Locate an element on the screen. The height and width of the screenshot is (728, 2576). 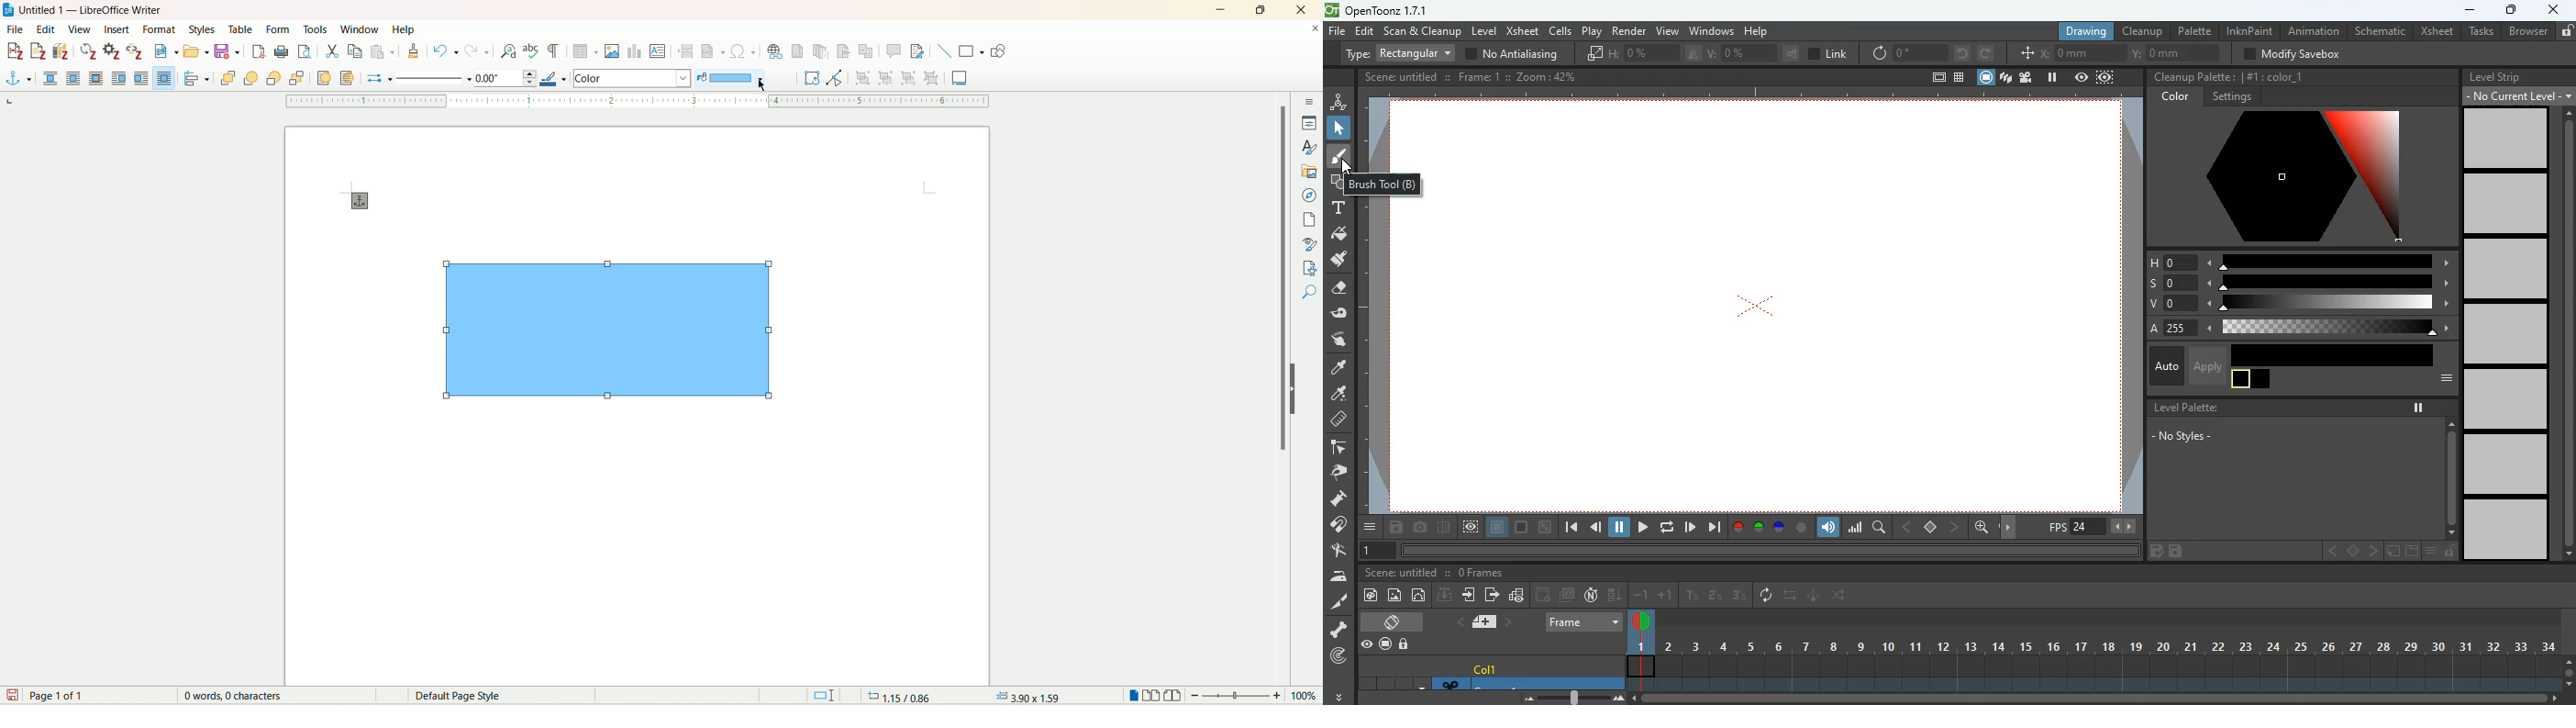
parallel is located at coordinates (72, 78).